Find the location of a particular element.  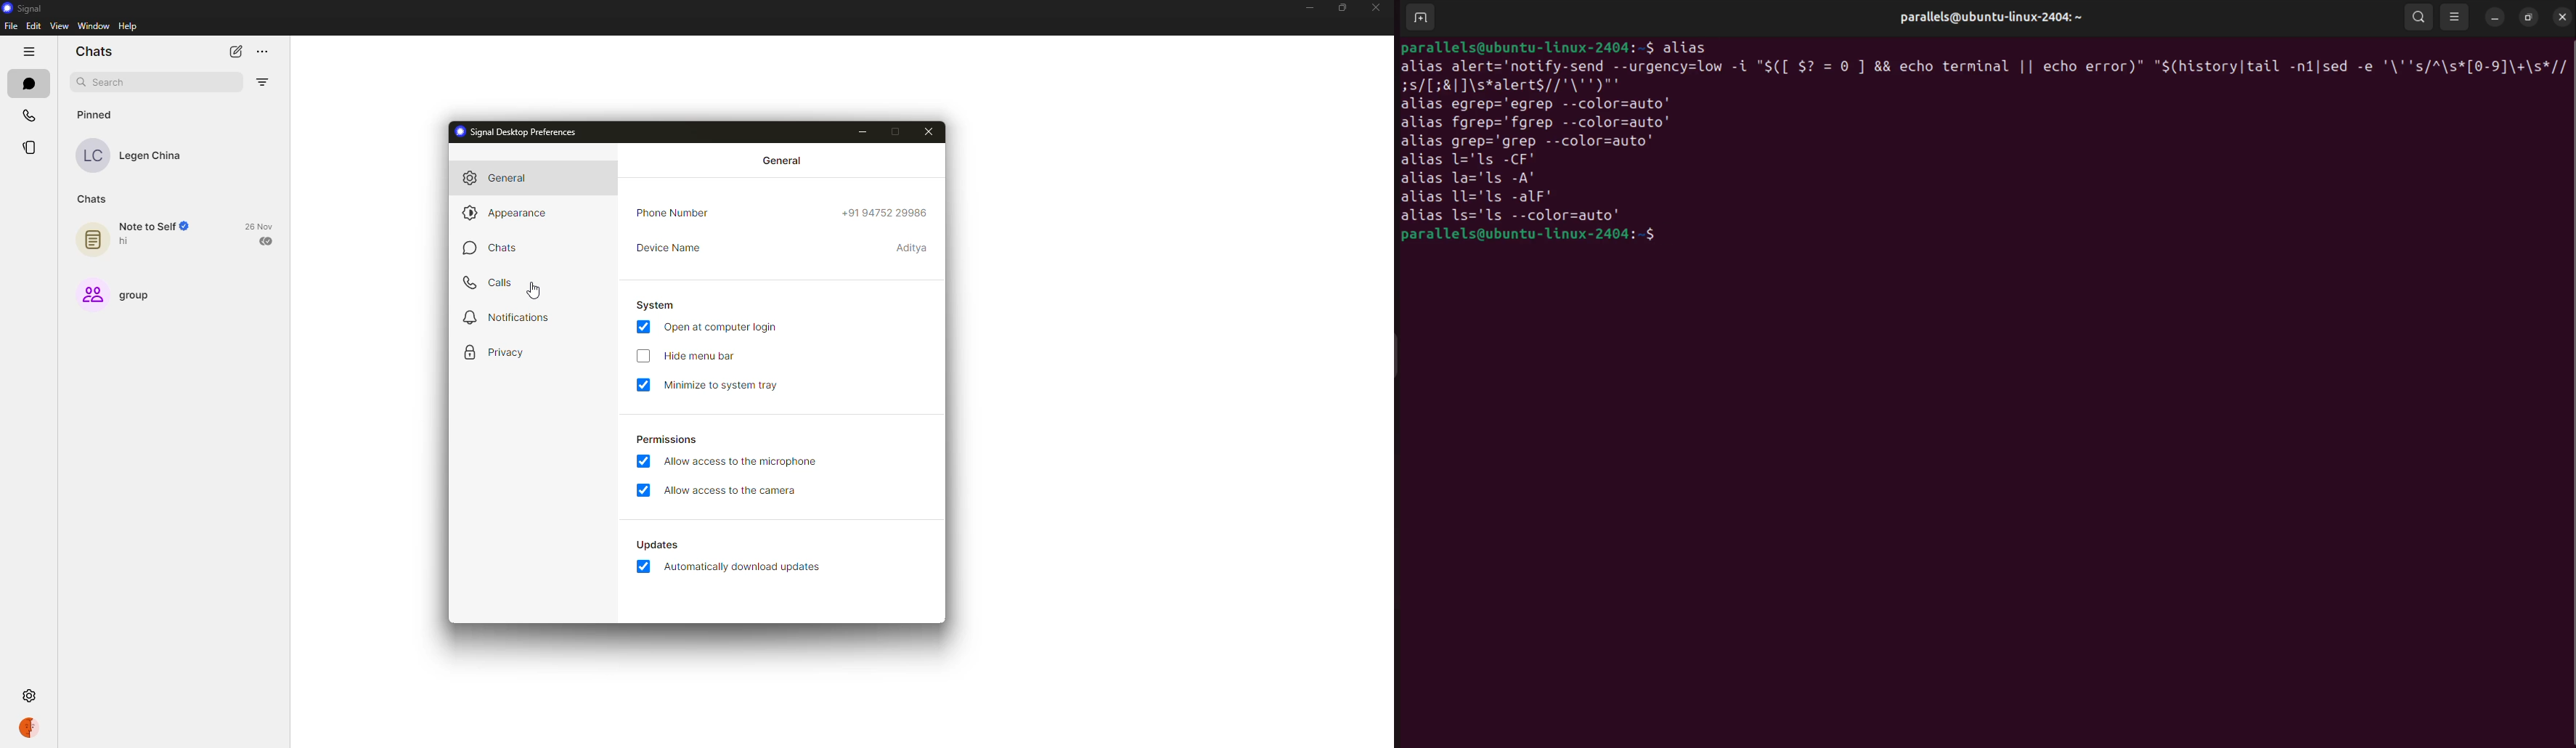

stories is located at coordinates (29, 147).